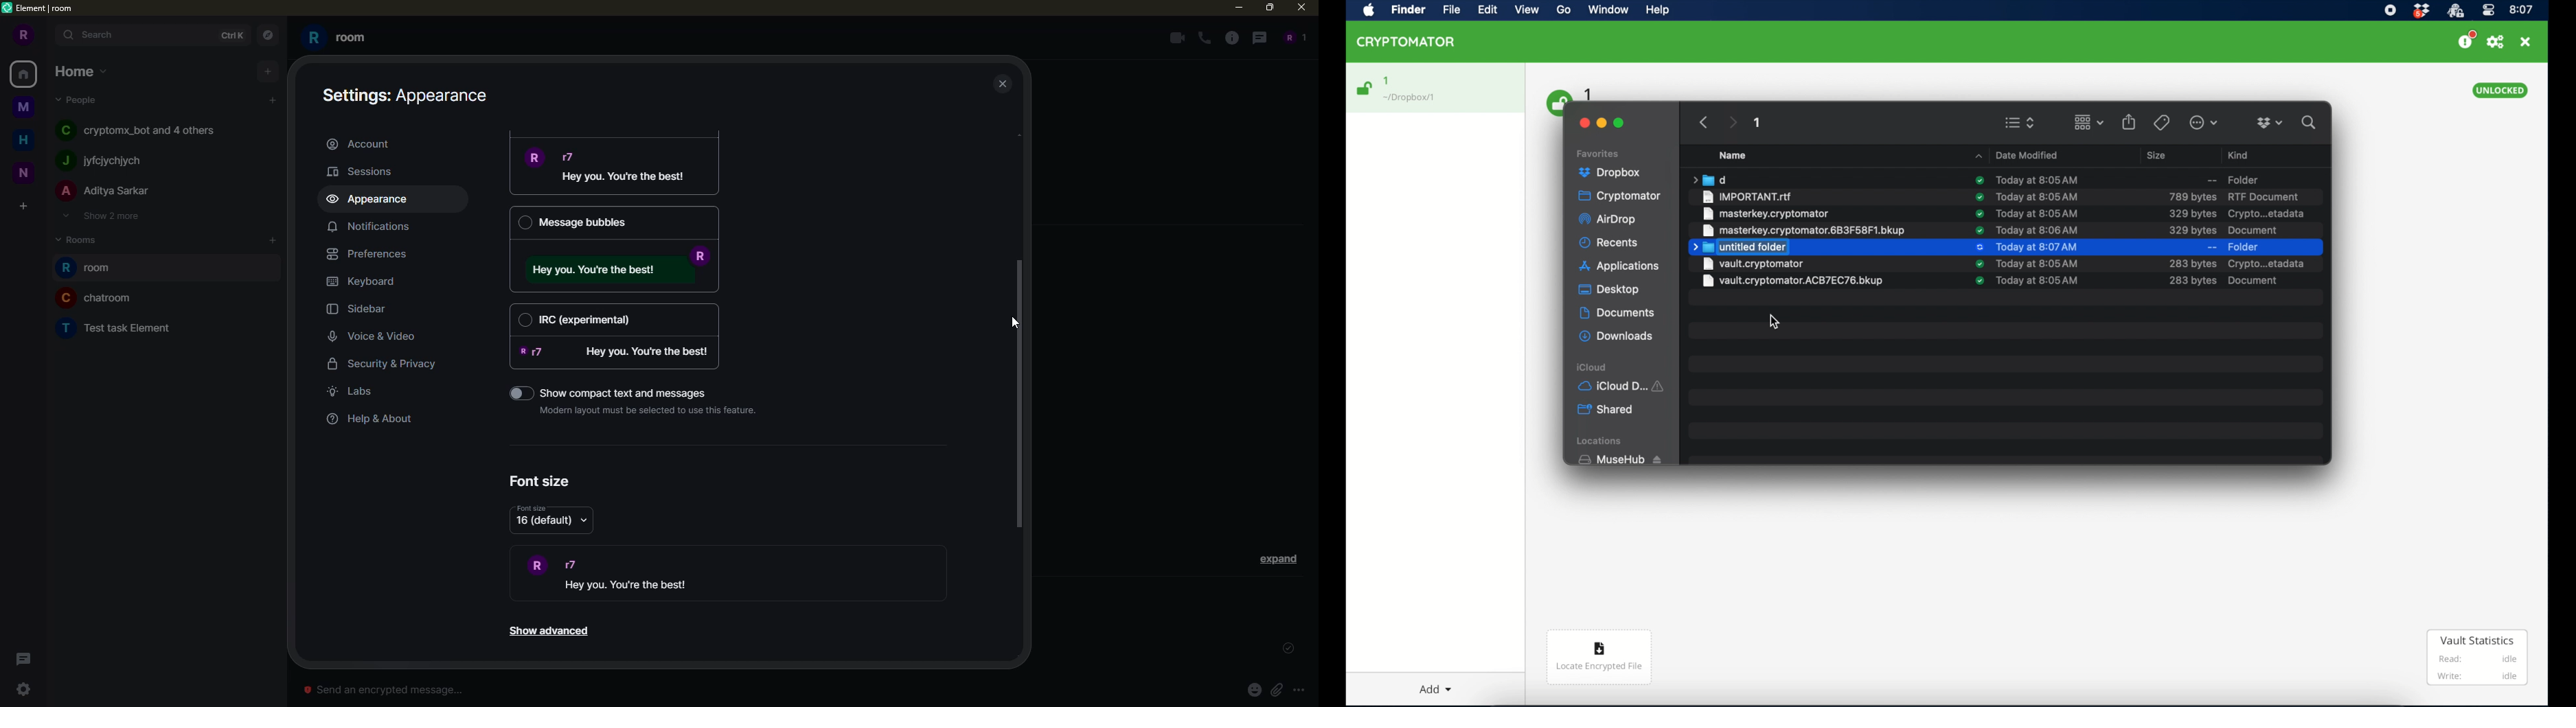 This screenshot has height=728, width=2576. What do you see at coordinates (2488, 10) in the screenshot?
I see `control center` at bounding box center [2488, 10].